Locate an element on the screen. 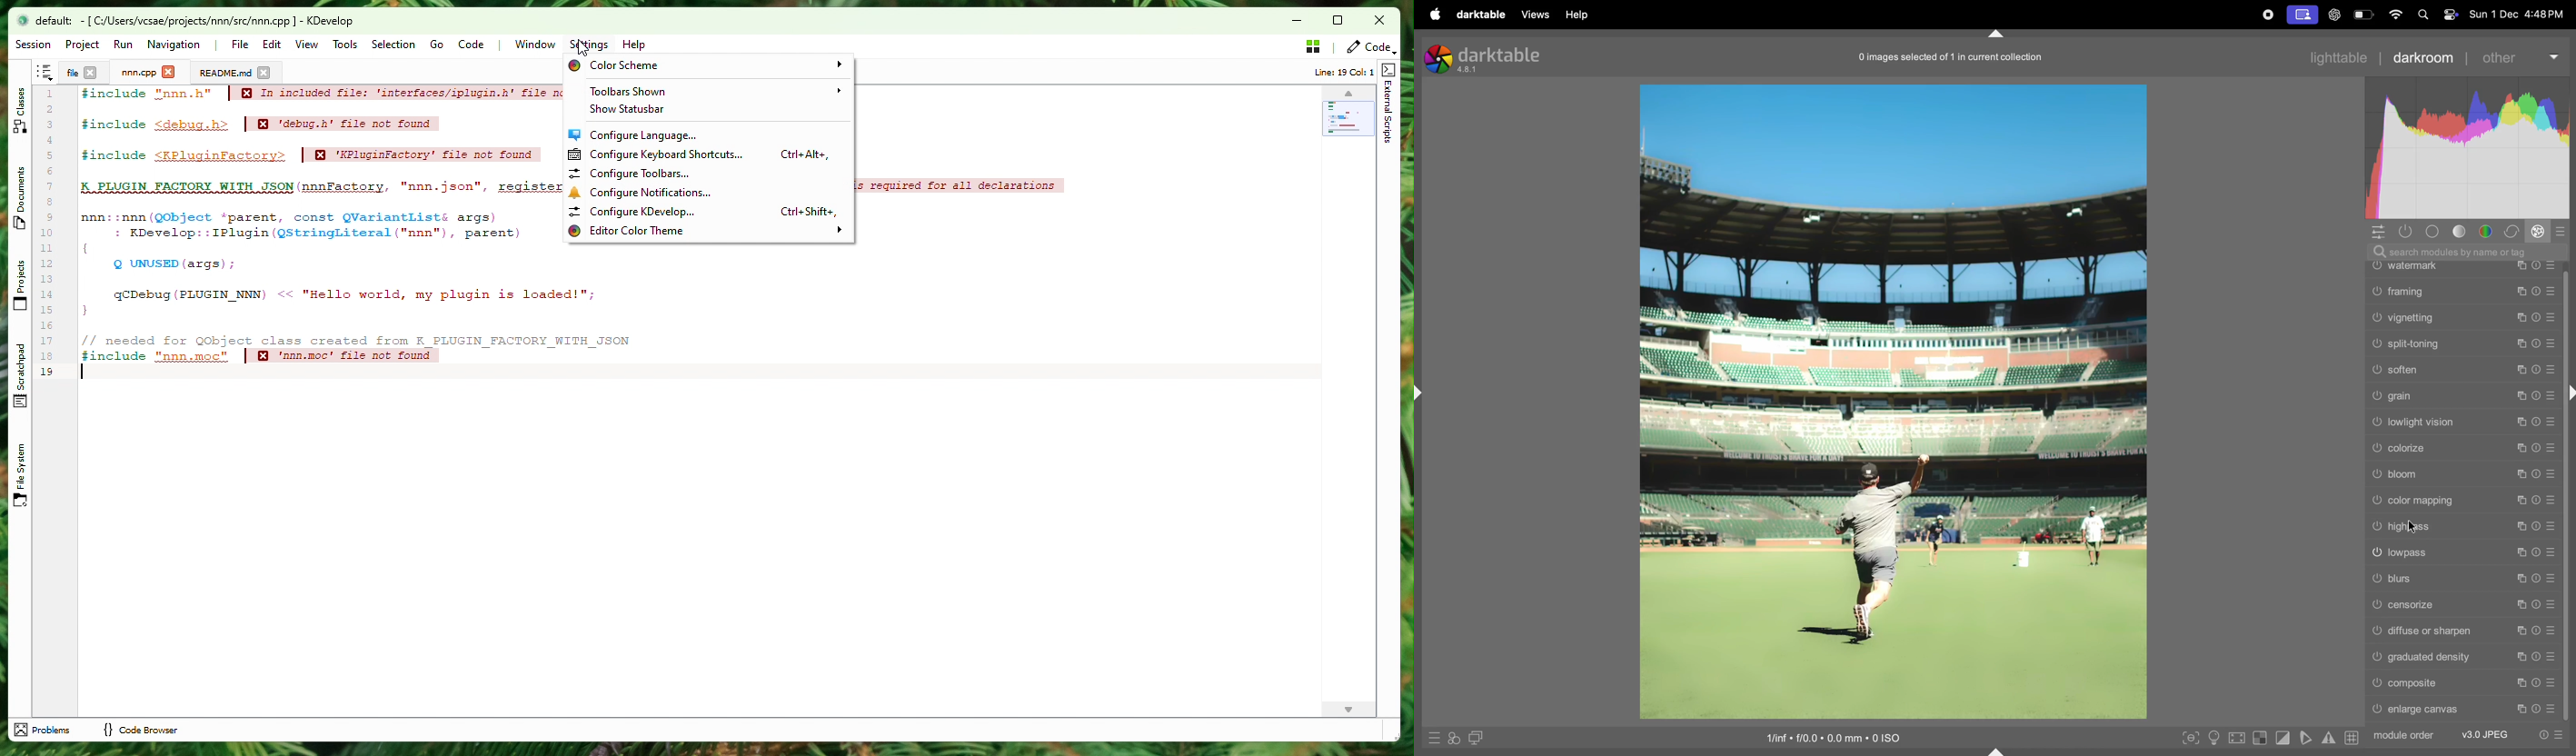  effect is located at coordinates (2538, 231).